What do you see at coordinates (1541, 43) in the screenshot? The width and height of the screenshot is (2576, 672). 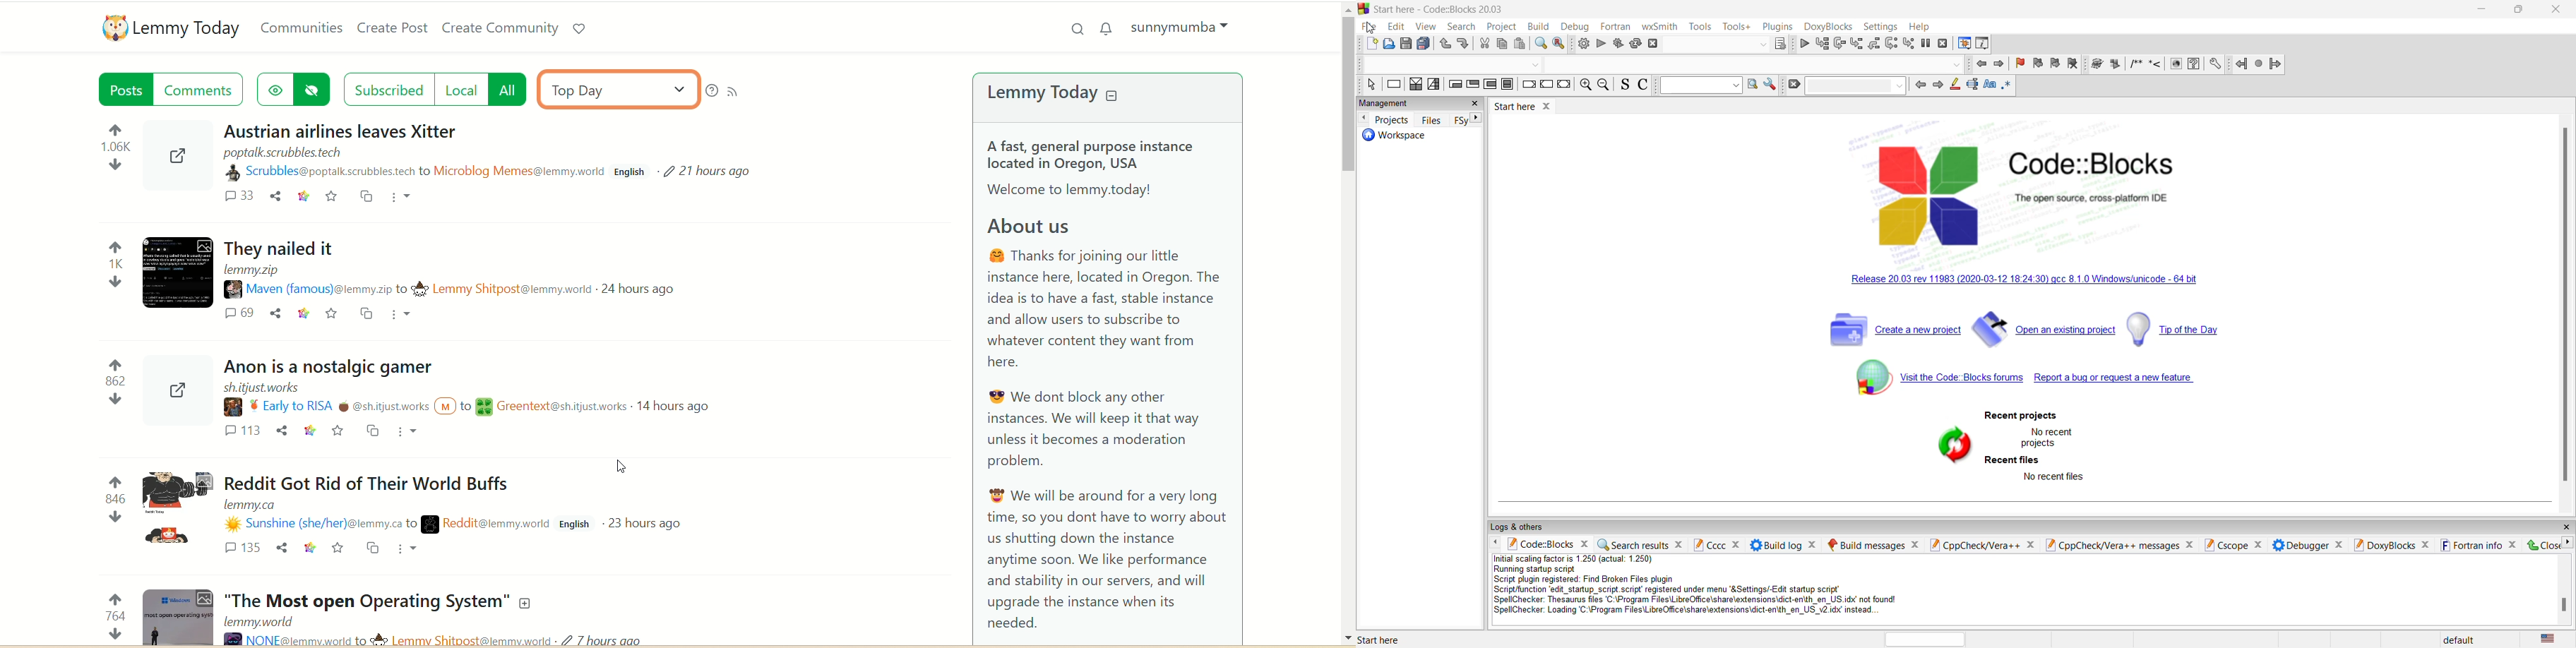 I see `find` at bounding box center [1541, 43].